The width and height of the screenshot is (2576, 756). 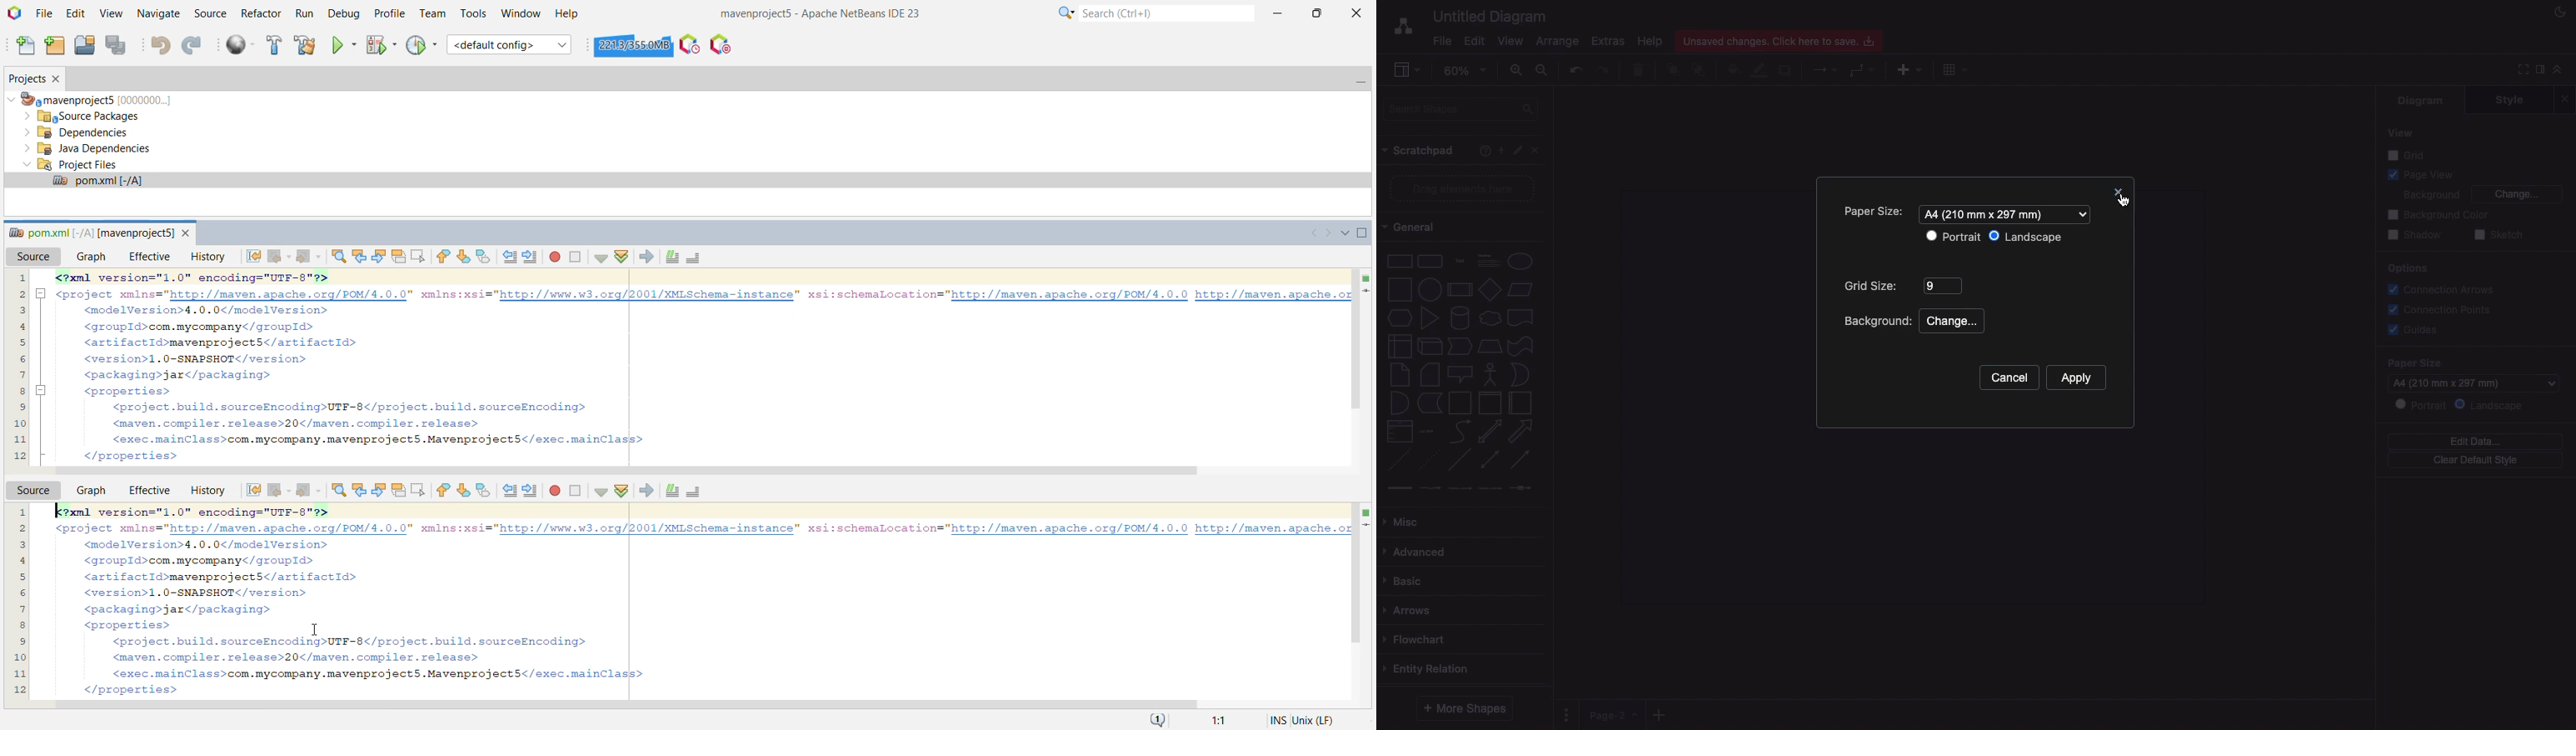 What do you see at coordinates (2475, 461) in the screenshot?
I see `Clear default style` at bounding box center [2475, 461].